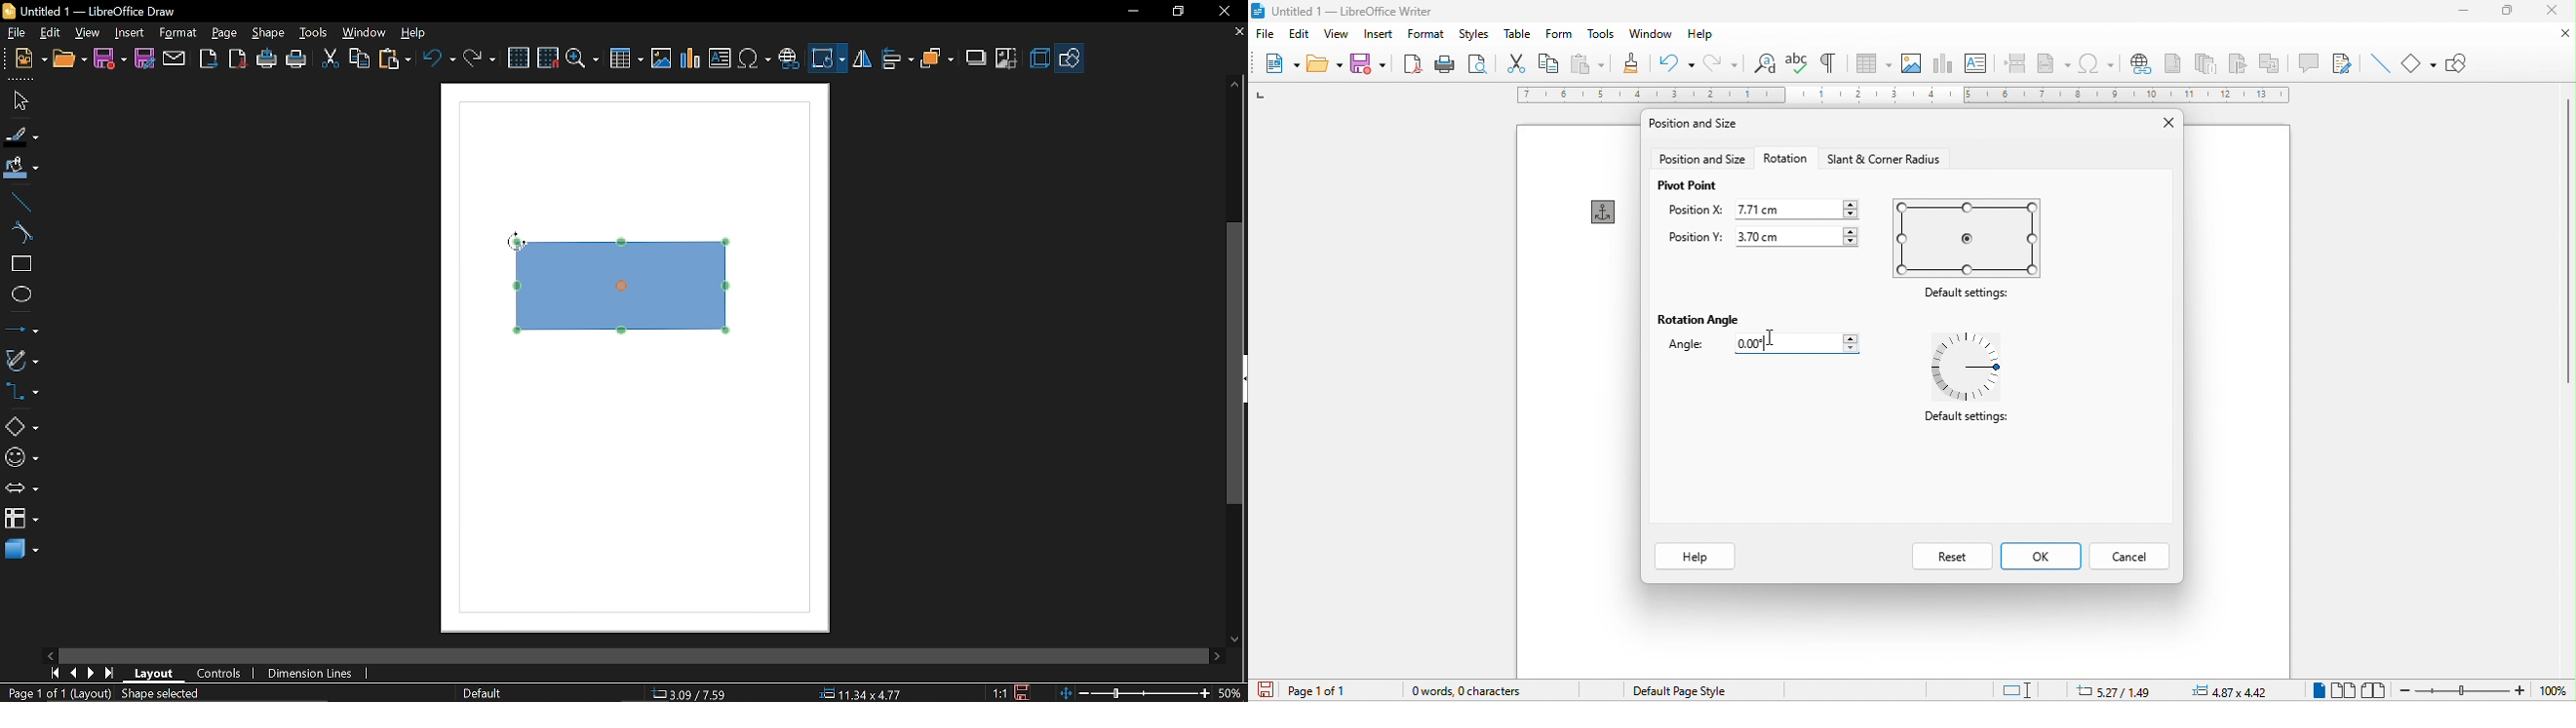  Describe the element at coordinates (1964, 418) in the screenshot. I see `Default settings:` at that location.